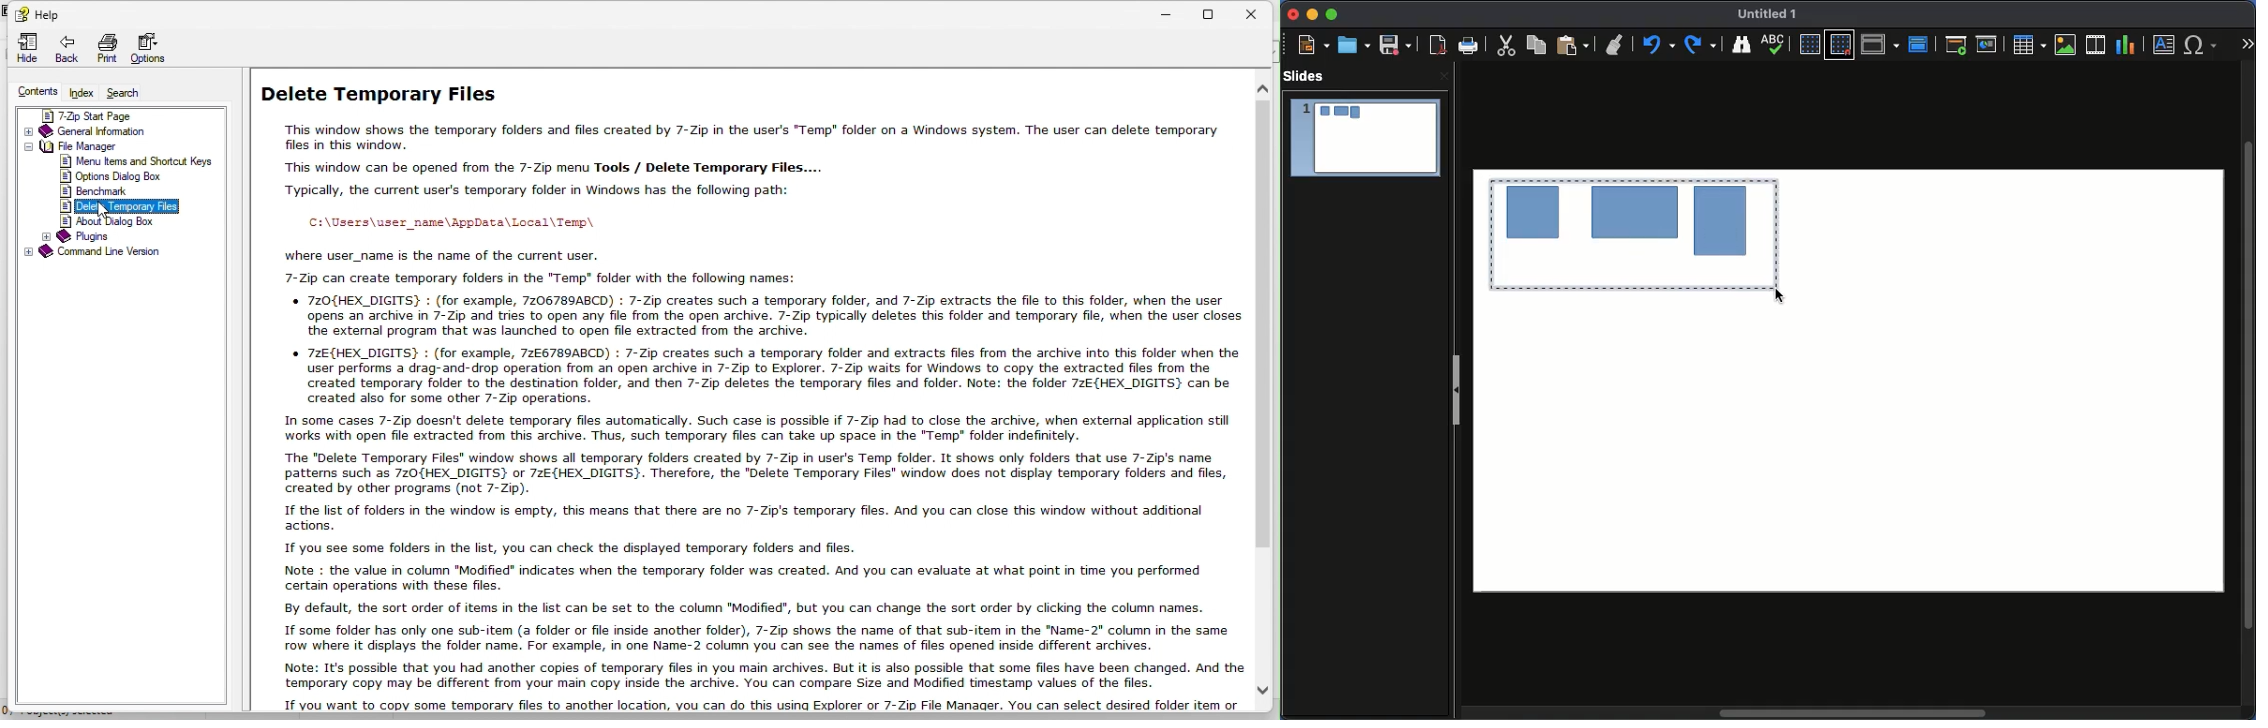 Image resolution: width=2268 pixels, height=728 pixels. I want to click on Display grid, so click(1808, 45).